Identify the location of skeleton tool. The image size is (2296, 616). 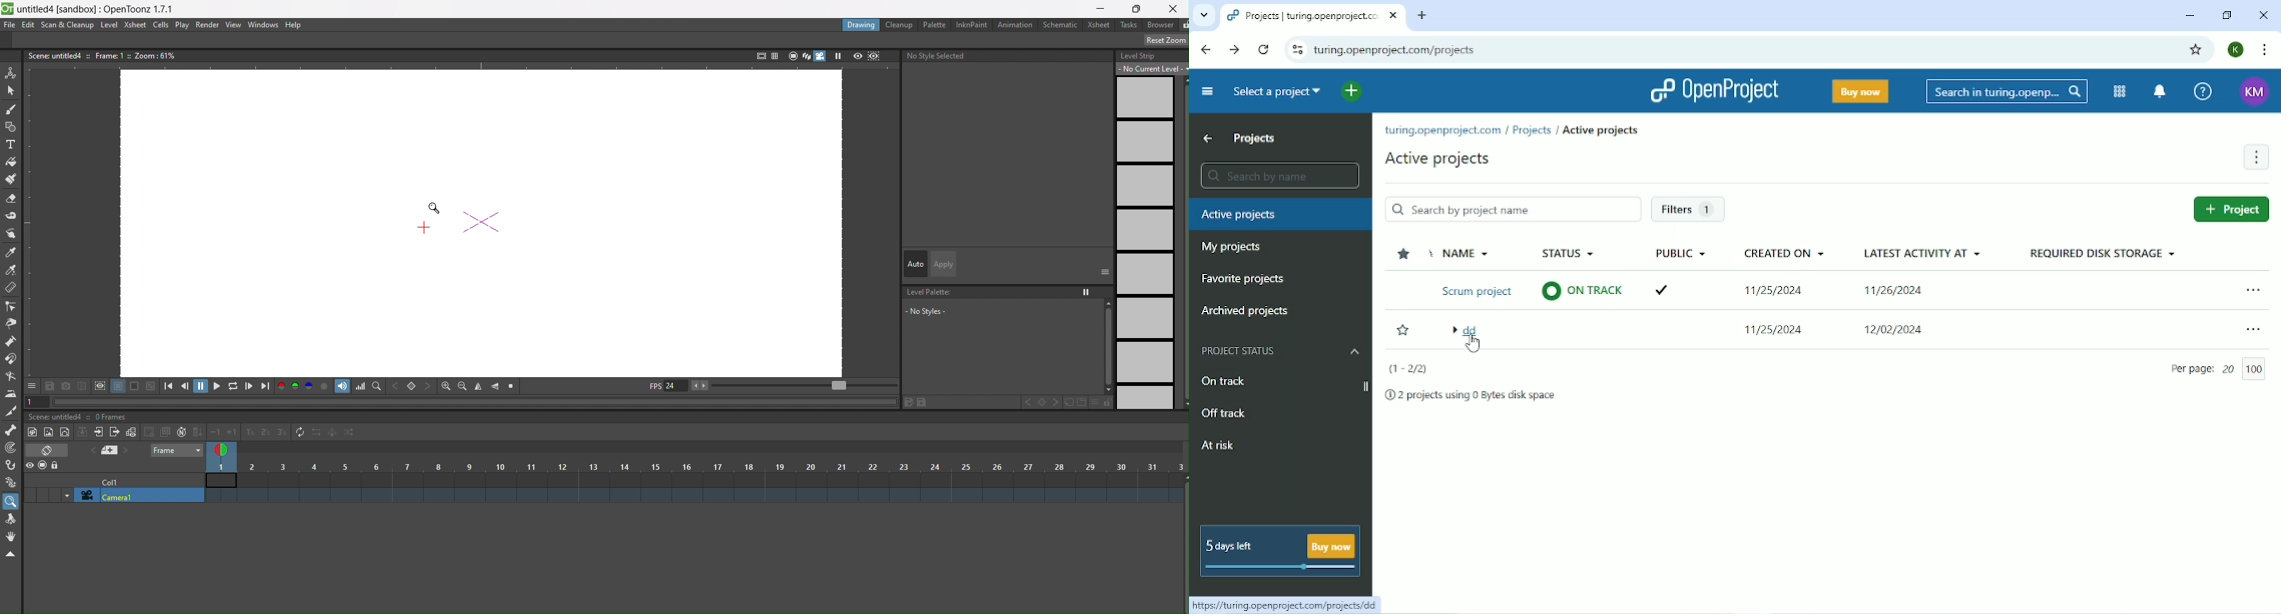
(12, 431).